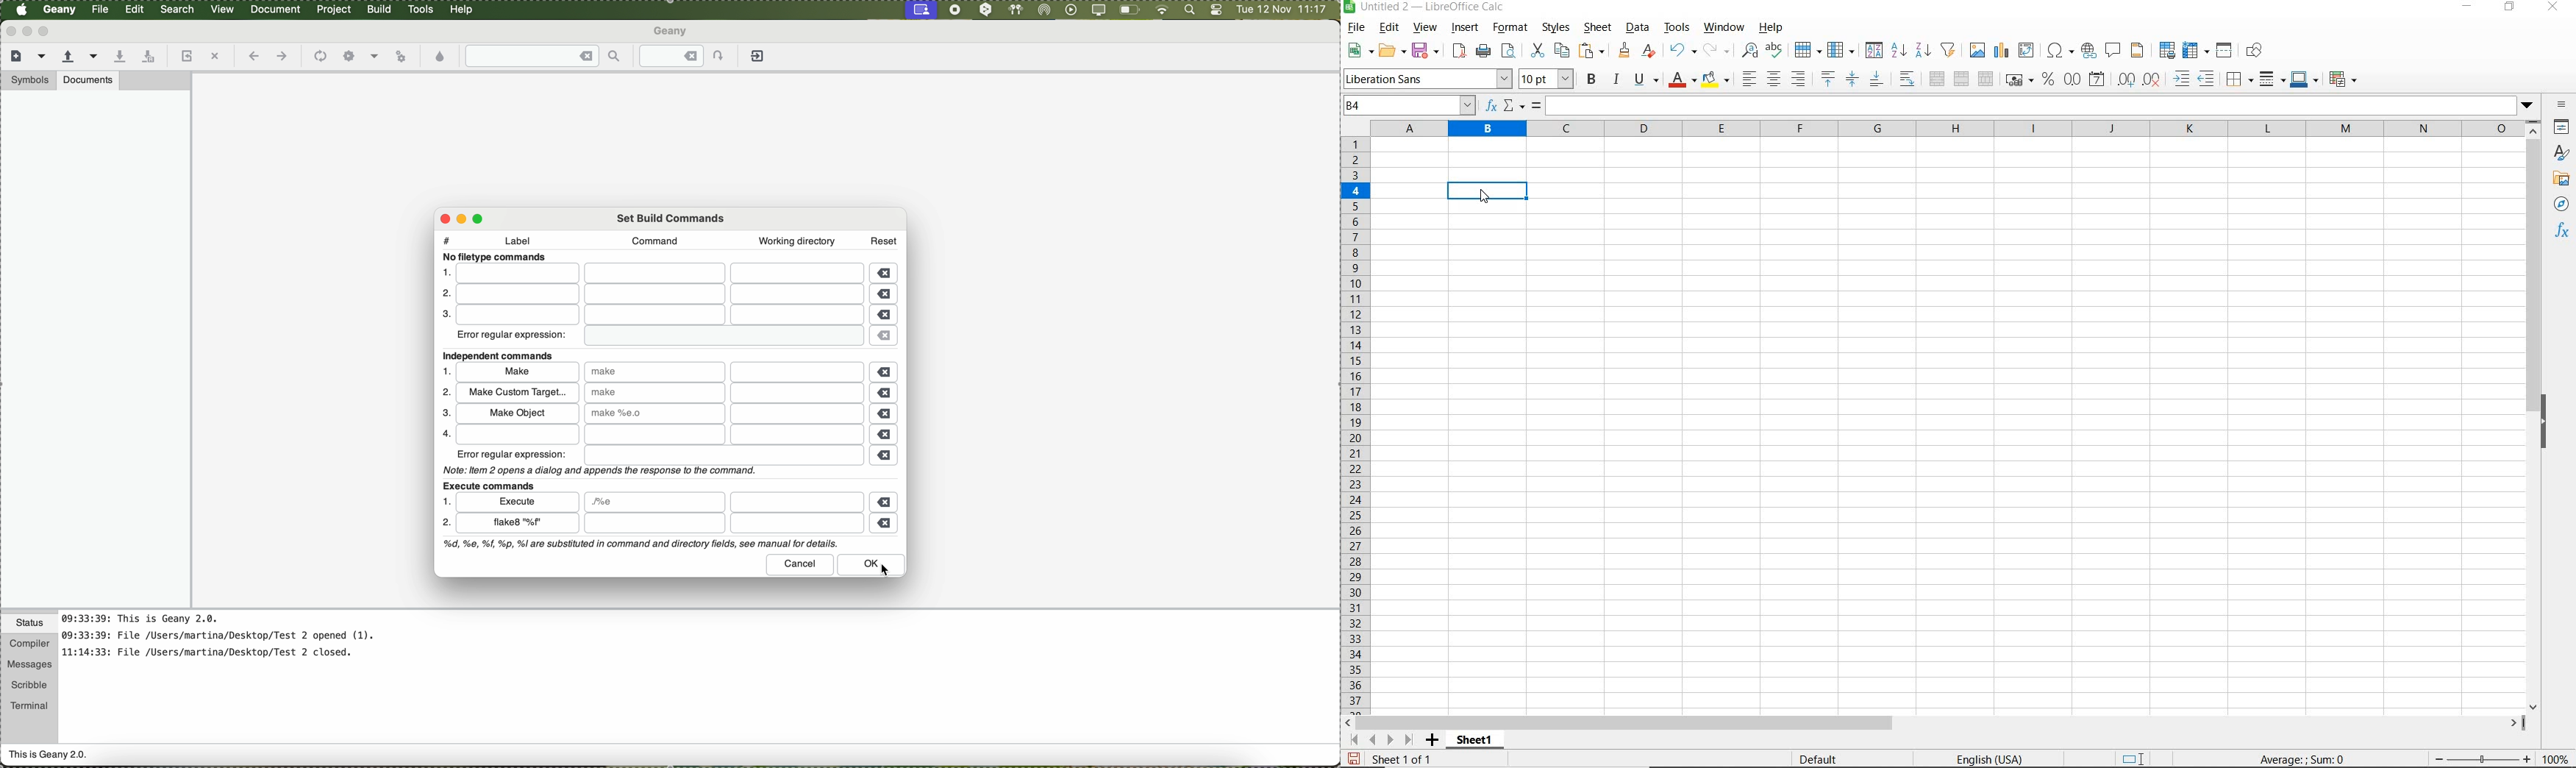 The width and height of the screenshot is (2576, 784). What do you see at coordinates (1491, 106) in the screenshot?
I see `function wizard` at bounding box center [1491, 106].